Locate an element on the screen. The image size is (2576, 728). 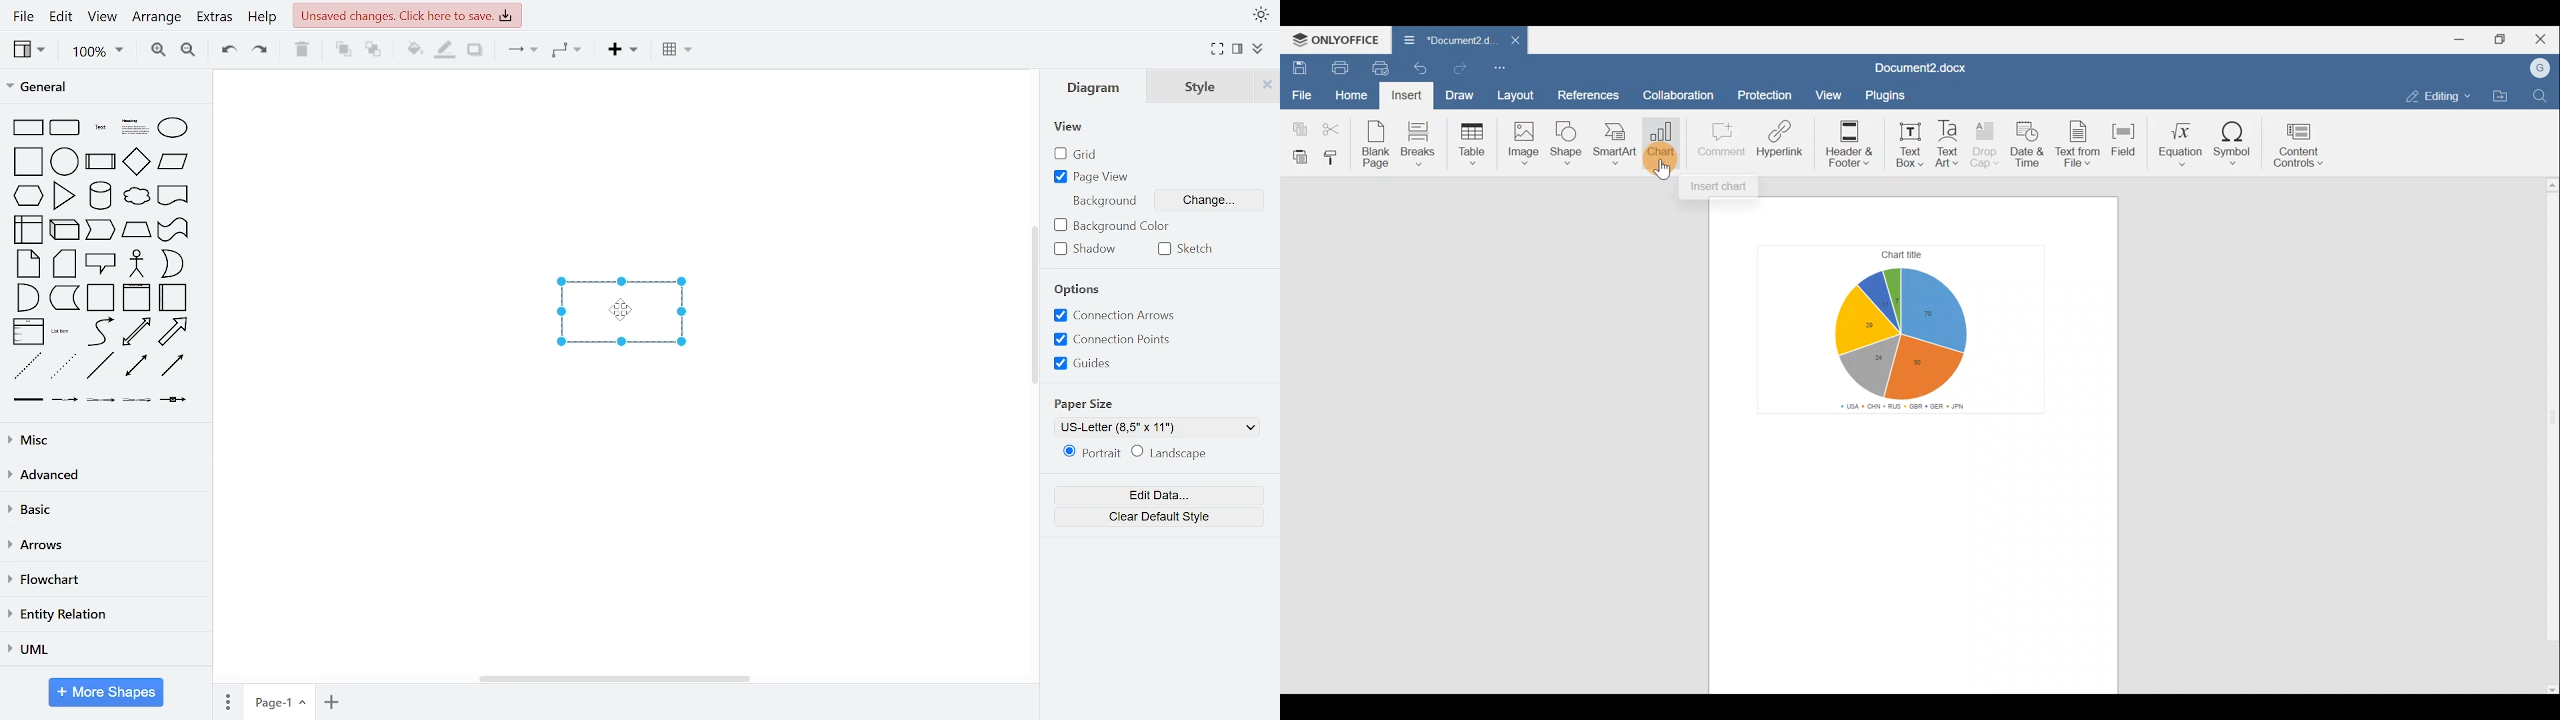
Table is located at coordinates (1475, 143).